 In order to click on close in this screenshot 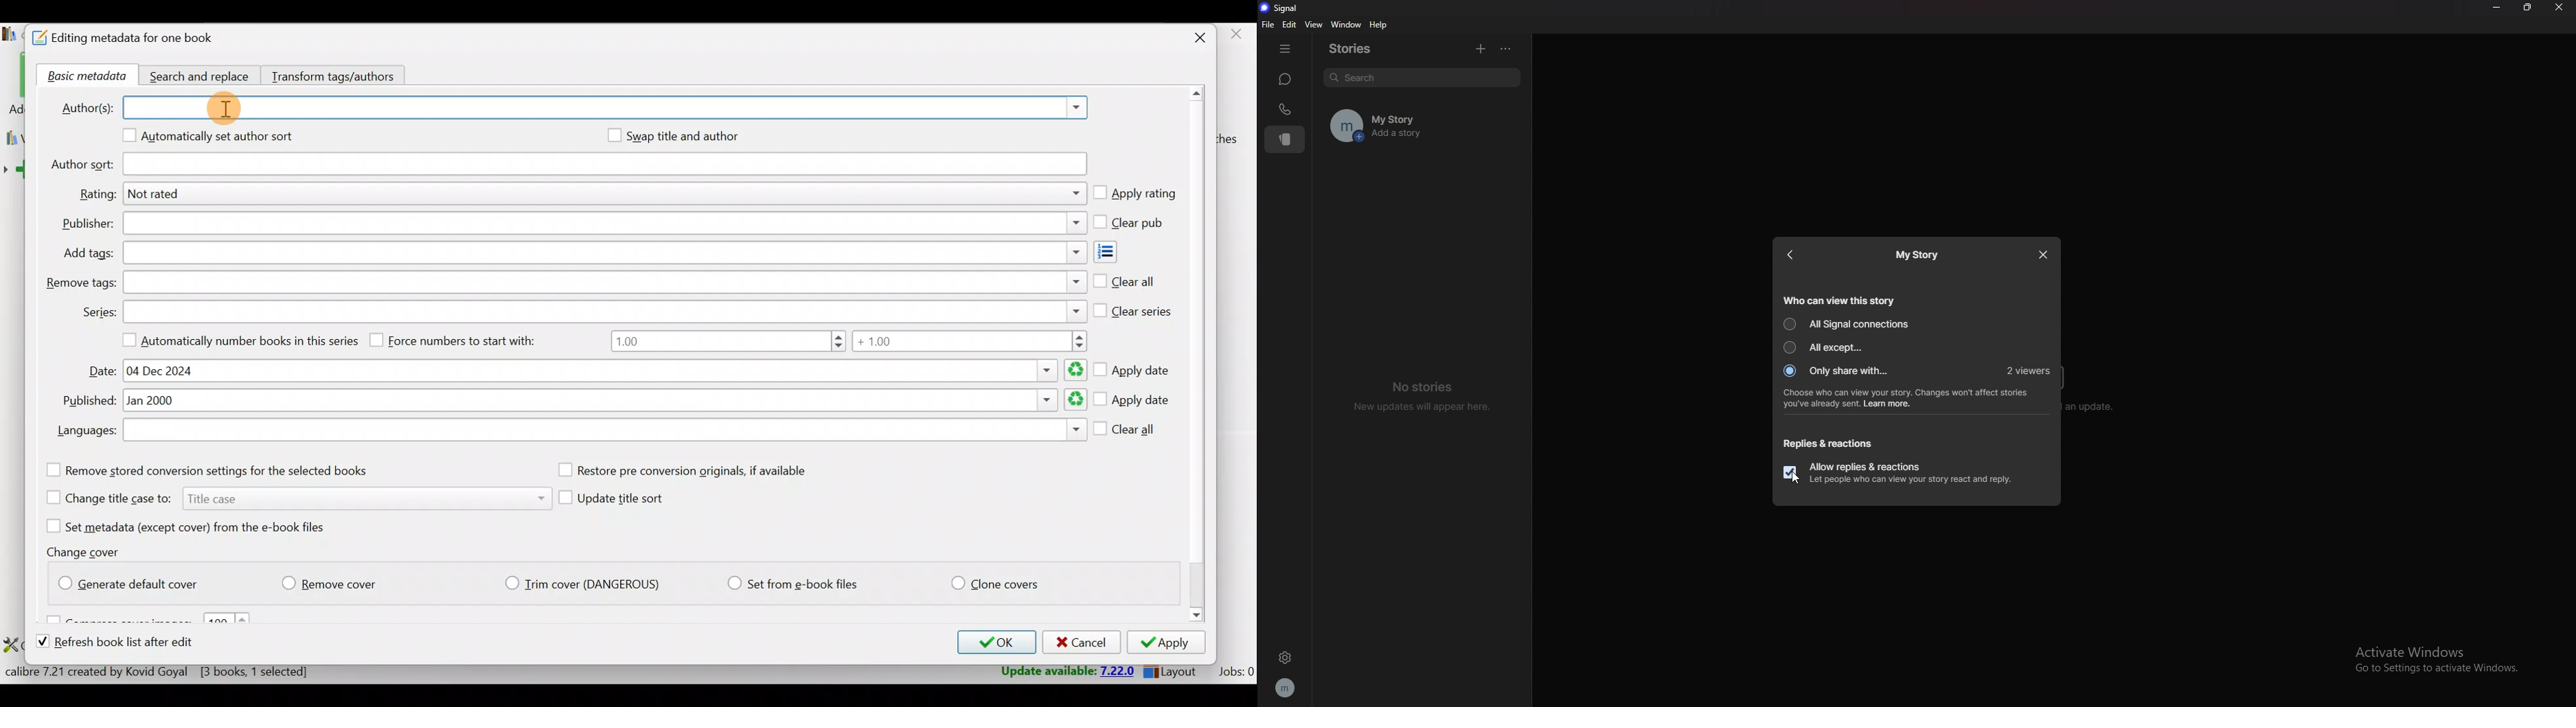, I will do `click(1239, 35)`.